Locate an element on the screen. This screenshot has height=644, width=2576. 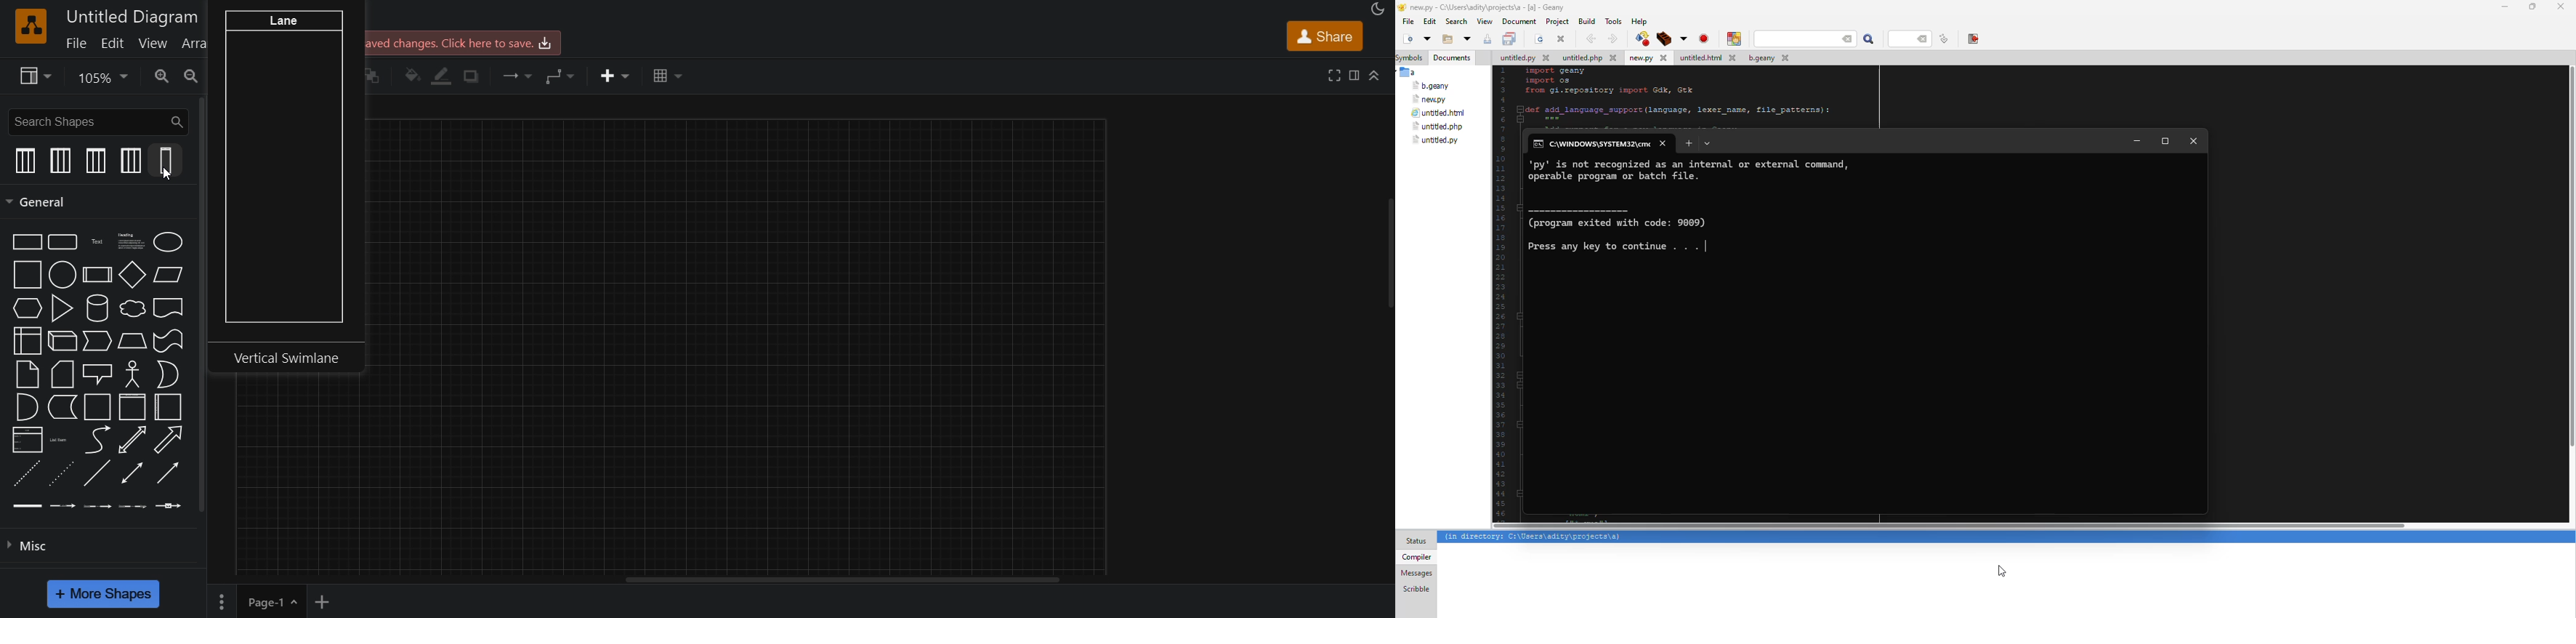
internal storage is located at coordinates (27, 341).